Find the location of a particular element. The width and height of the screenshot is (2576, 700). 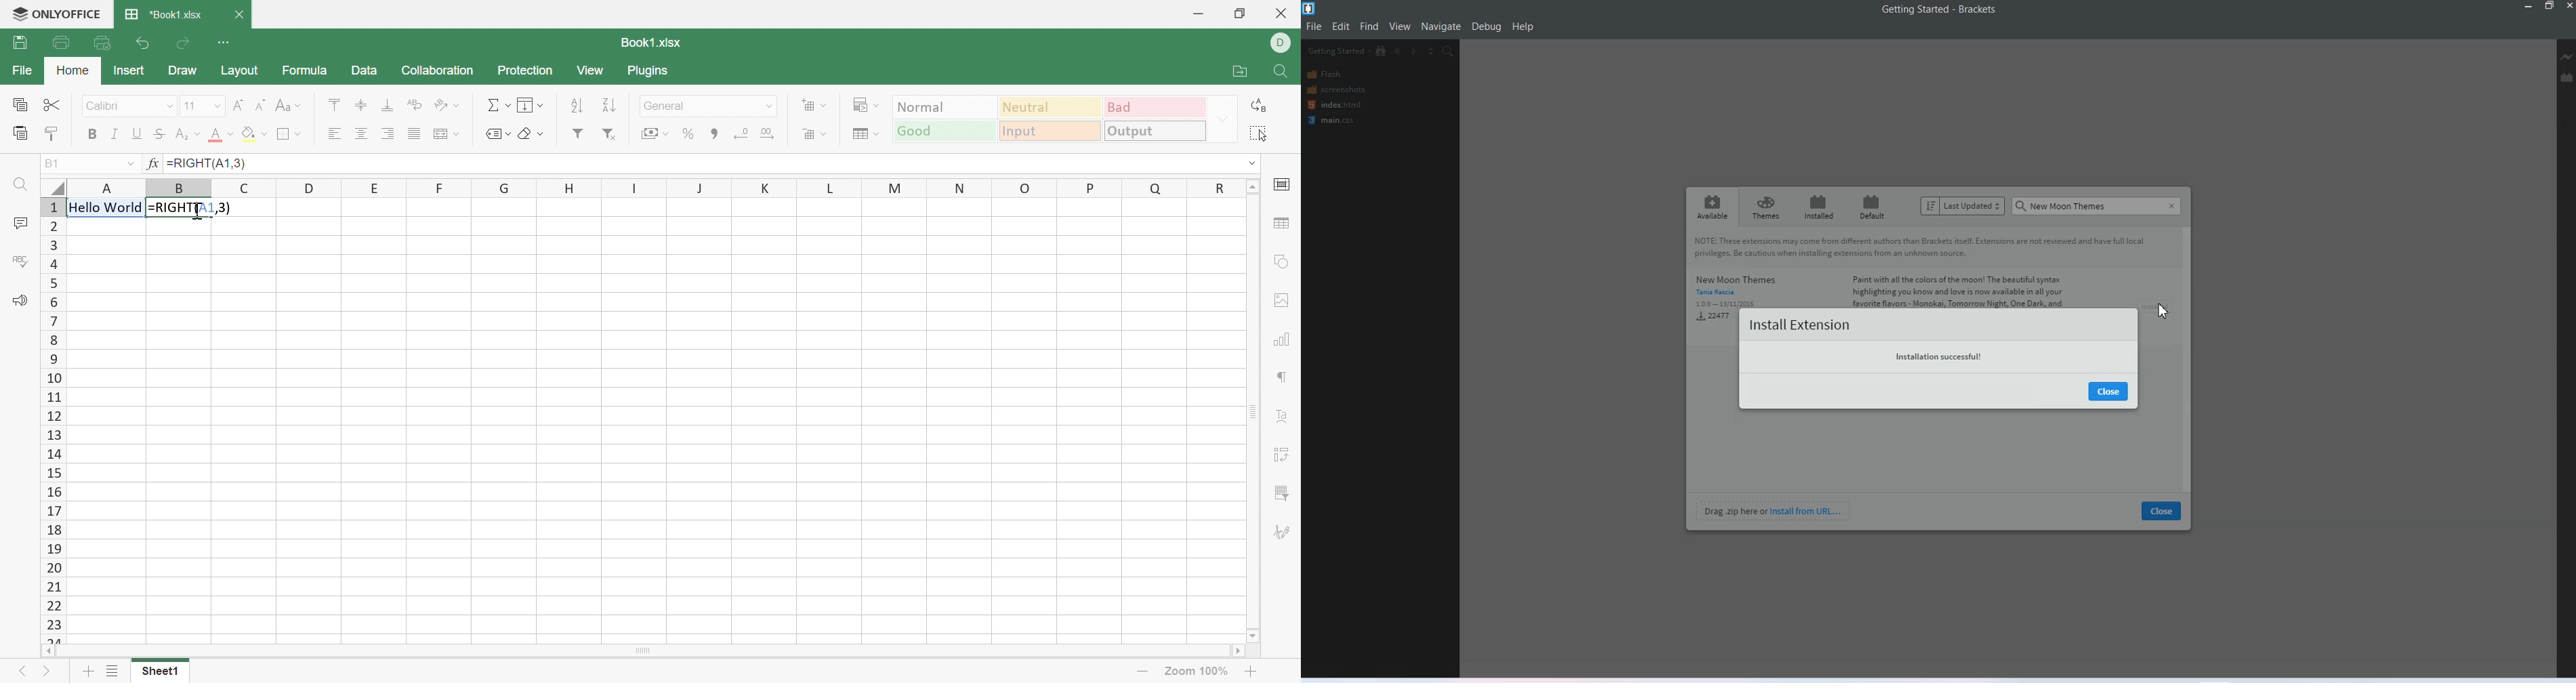

Strikethrough is located at coordinates (159, 132).